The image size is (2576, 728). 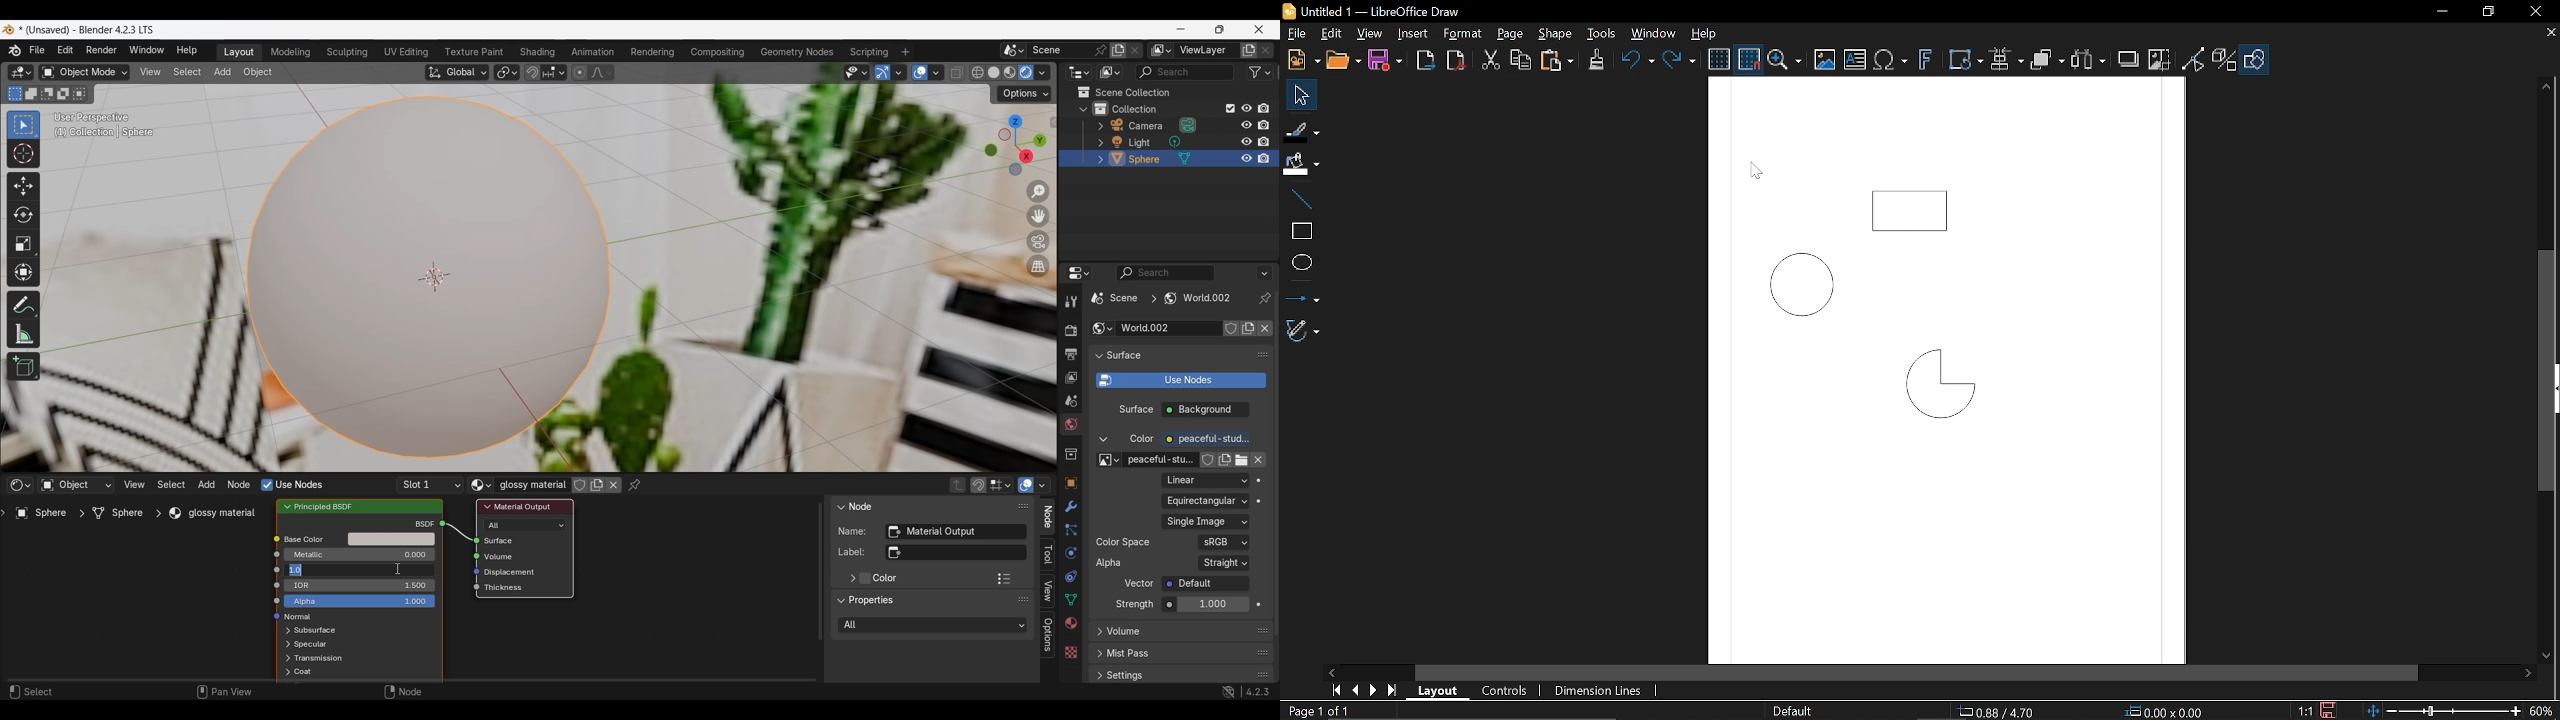 What do you see at coordinates (330, 506) in the screenshot?
I see `Principled BSDF` at bounding box center [330, 506].